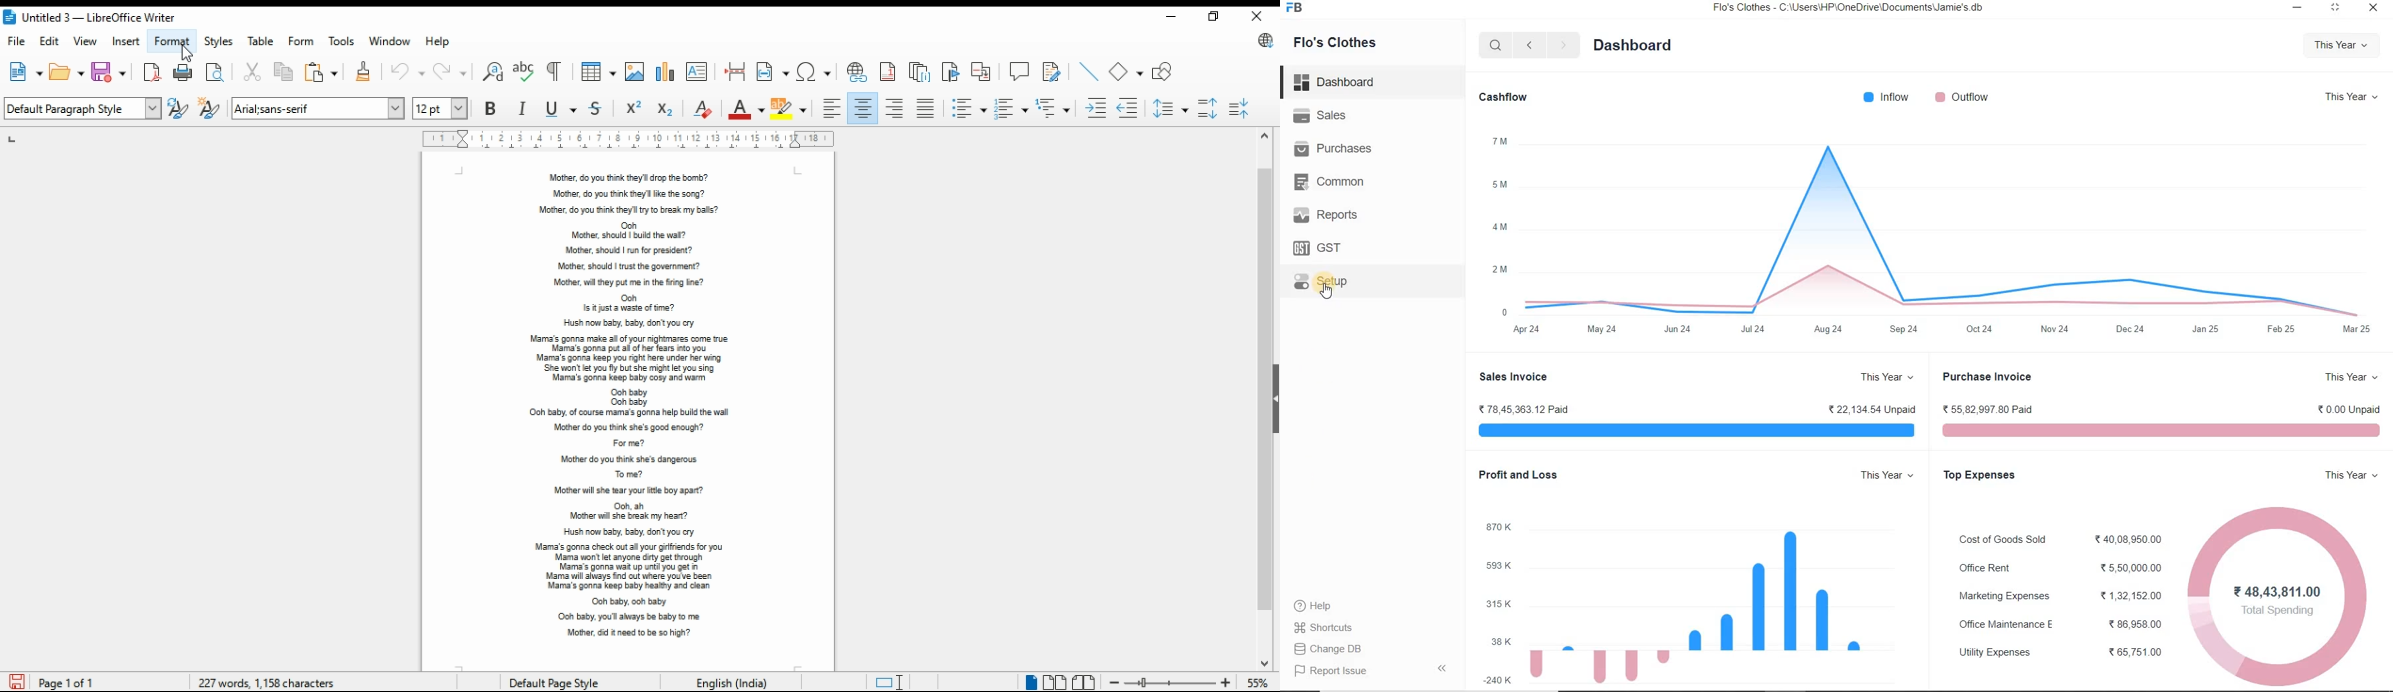 The height and width of the screenshot is (700, 2408). What do you see at coordinates (1125, 72) in the screenshot?
I see `simple shapes` at bounding box center [1125, 72].